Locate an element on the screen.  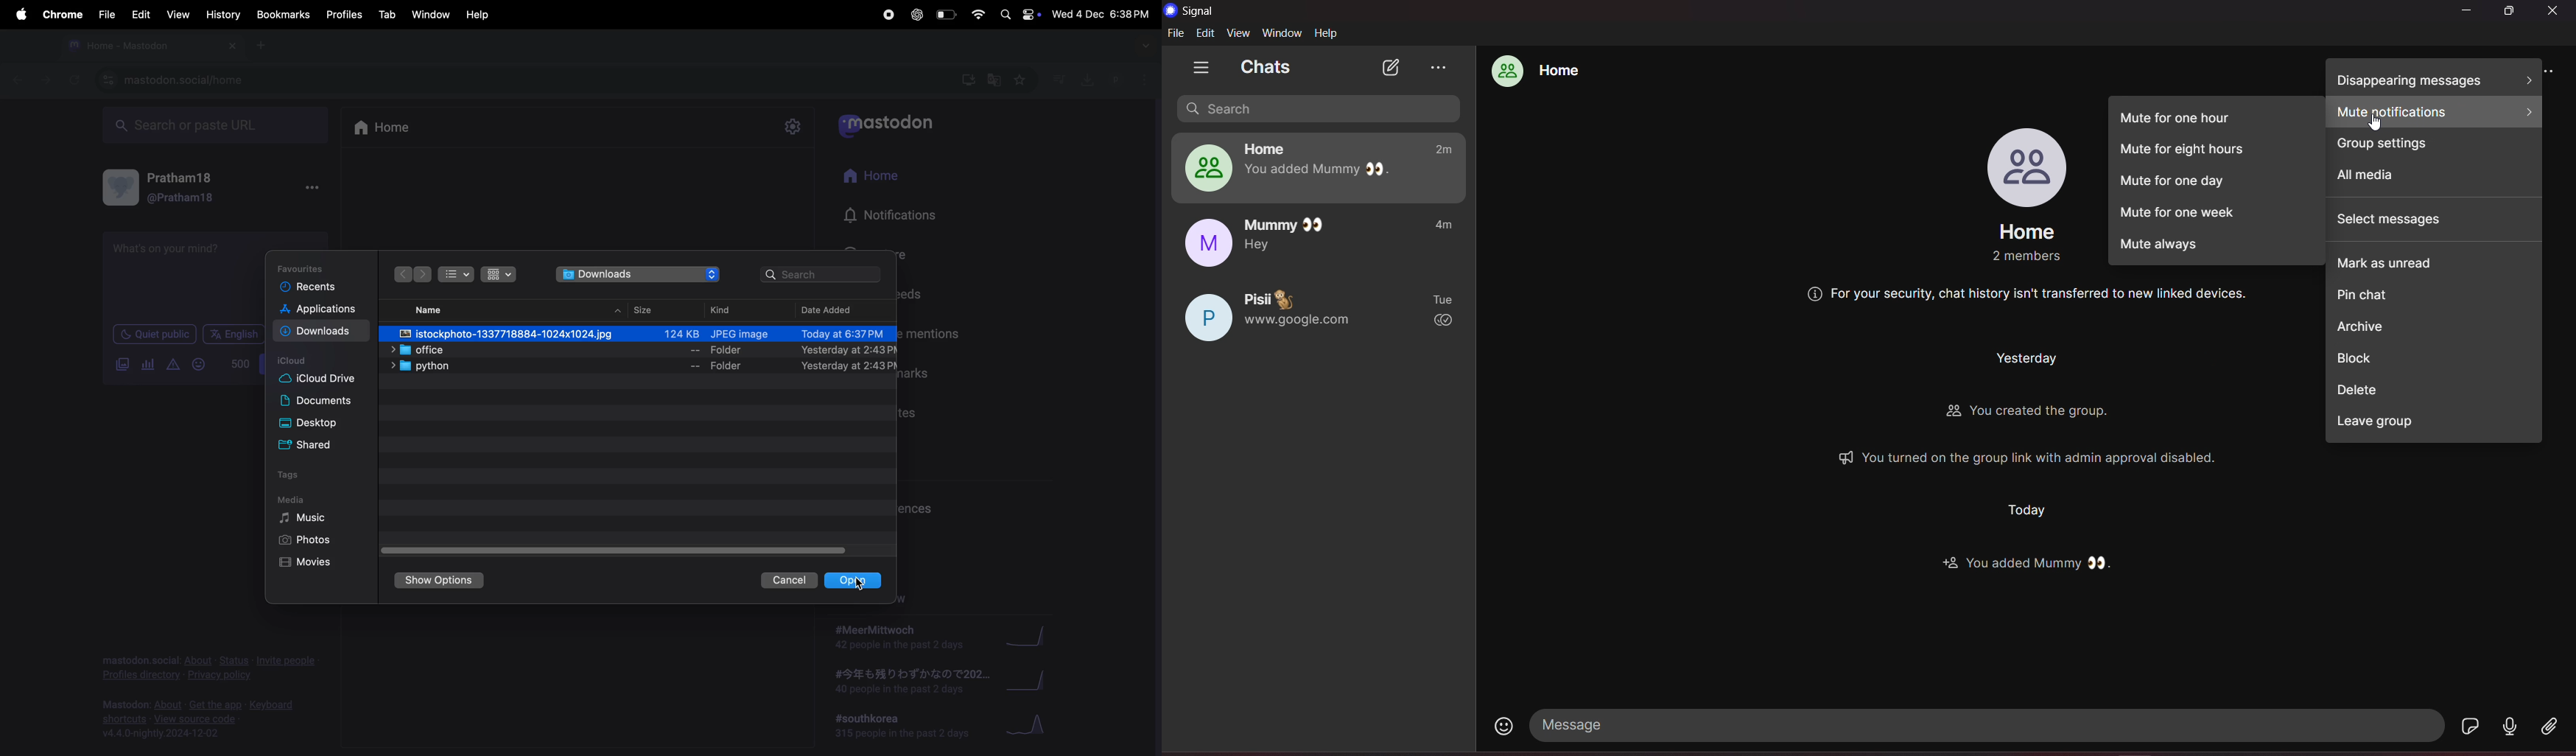
photos is located at coordinates (307, 542).